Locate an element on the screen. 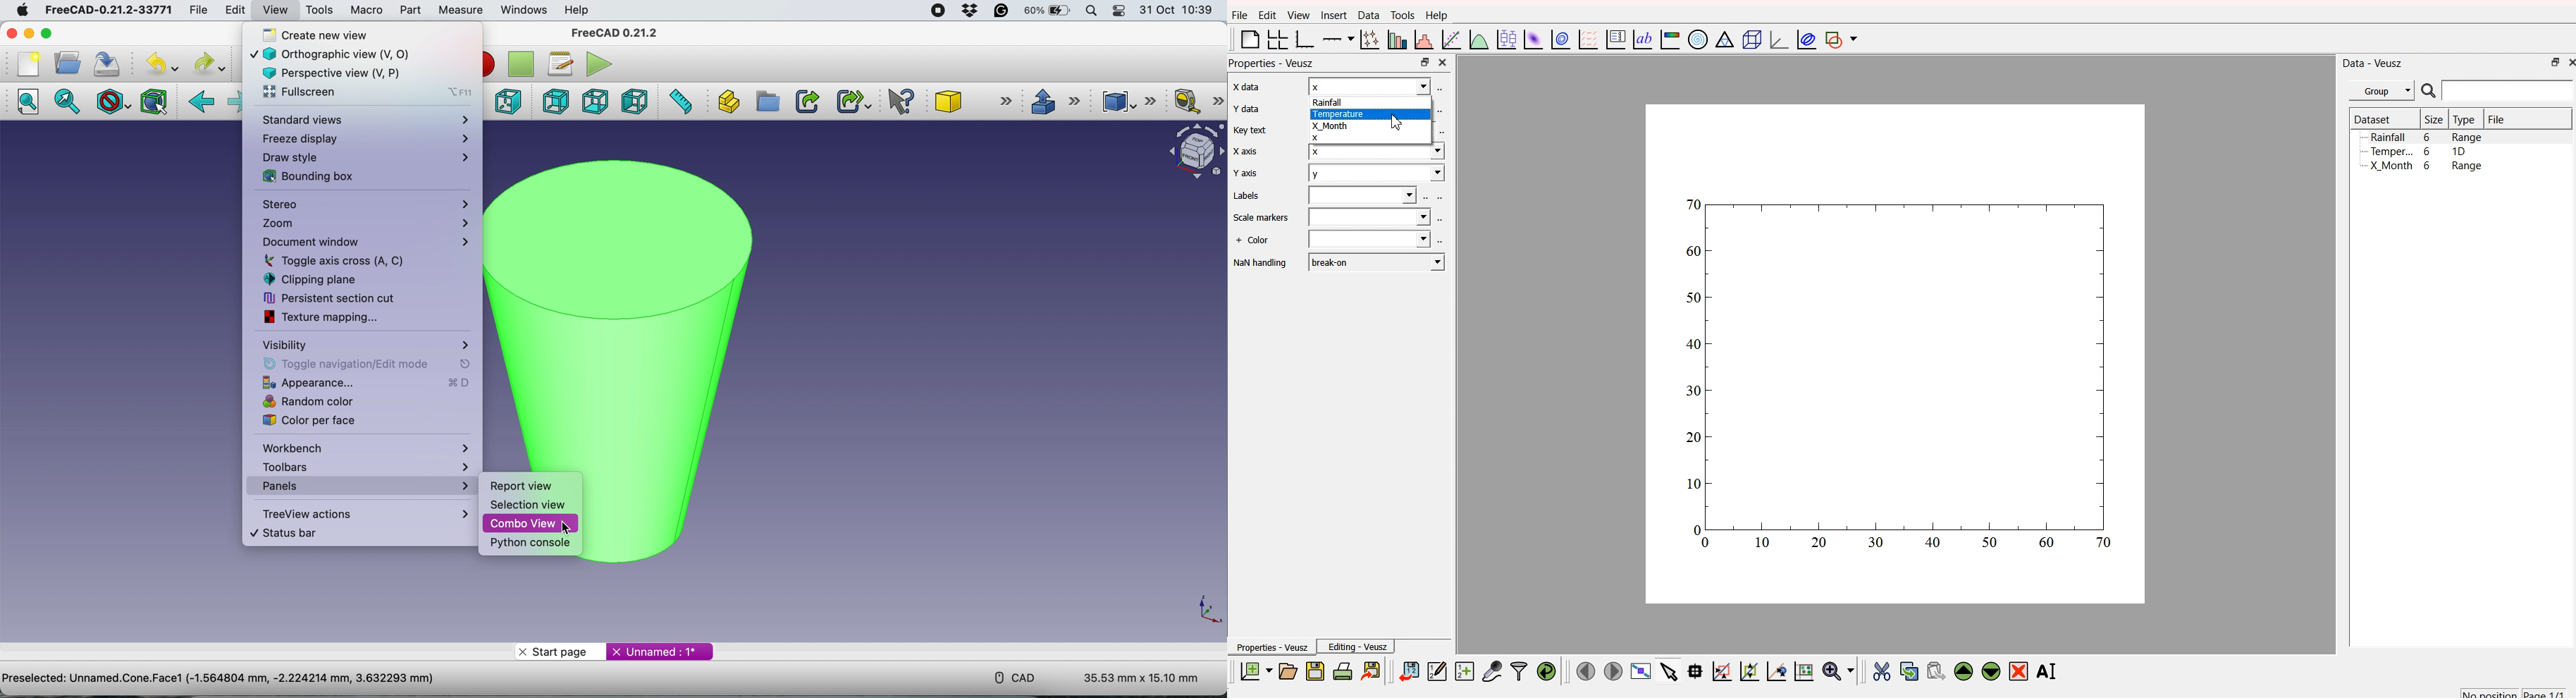 Image resolution: width=2576 pixels, height=700 pixels. random color  is located at coordinates (355, 402).